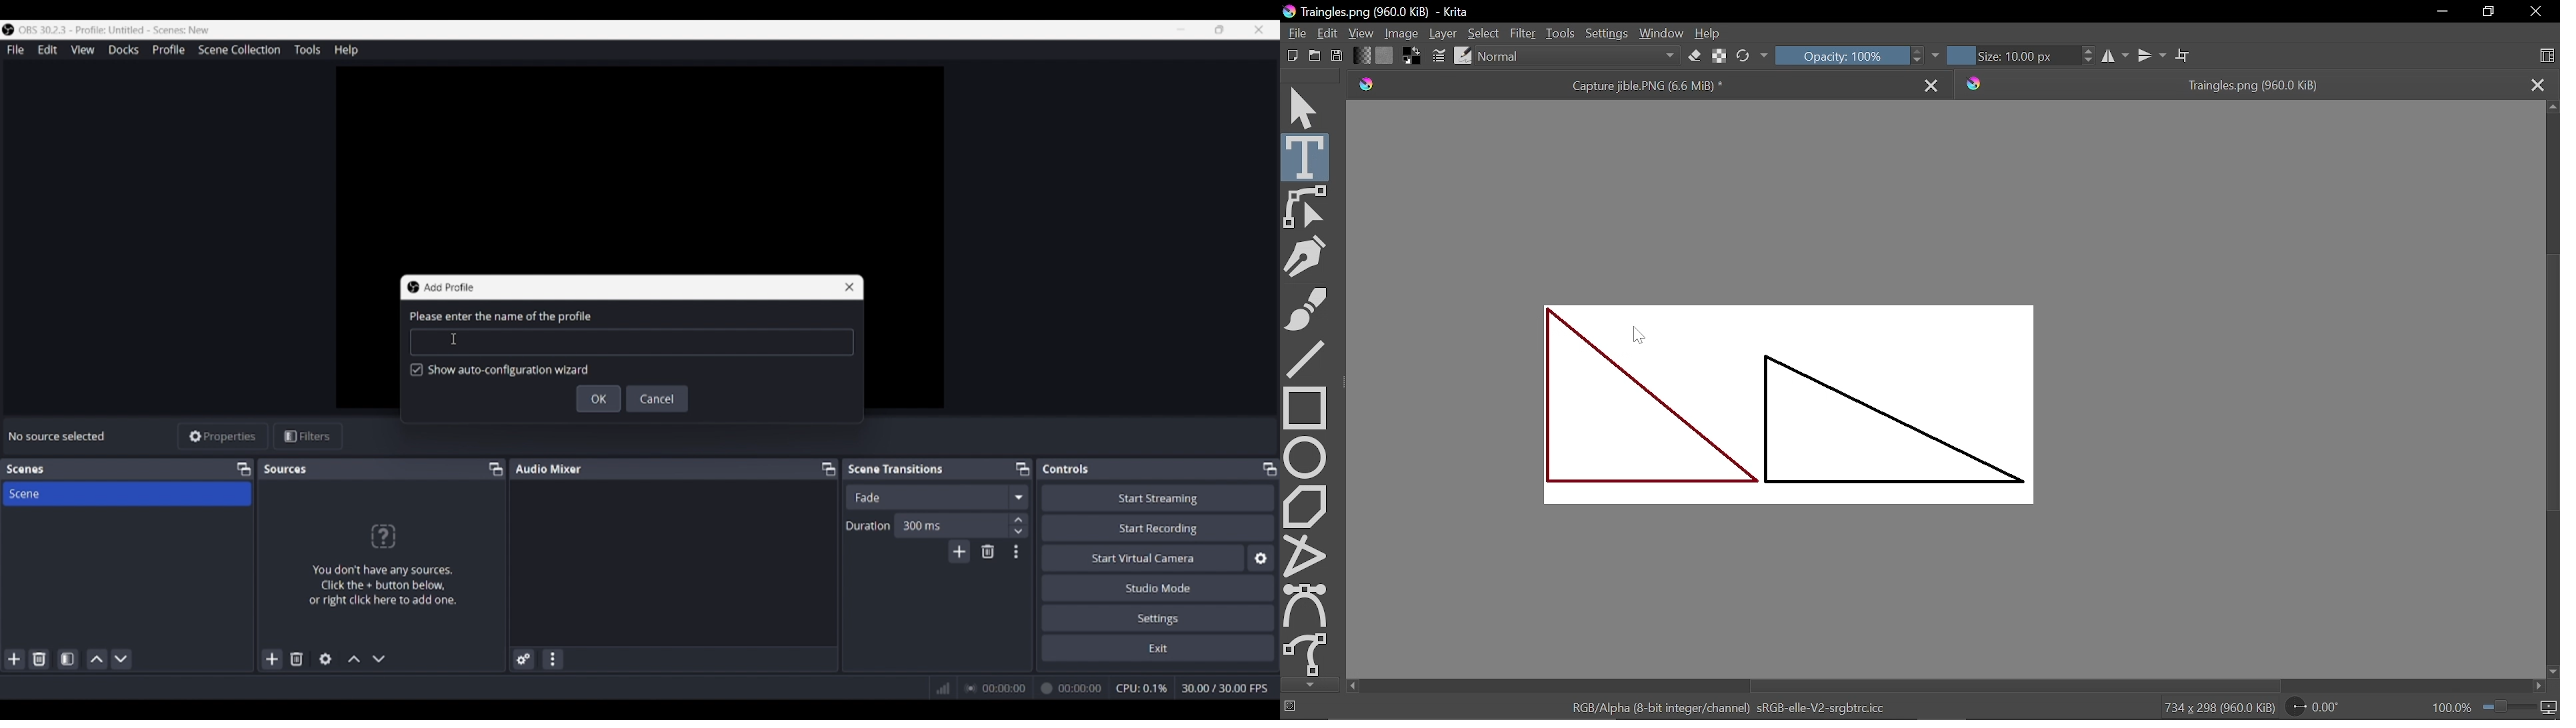  What do you see at coordinates (169, 50) in the screenshot?
I see `Profile menu, highlighted by cursor` at bounding box center [169, 50].